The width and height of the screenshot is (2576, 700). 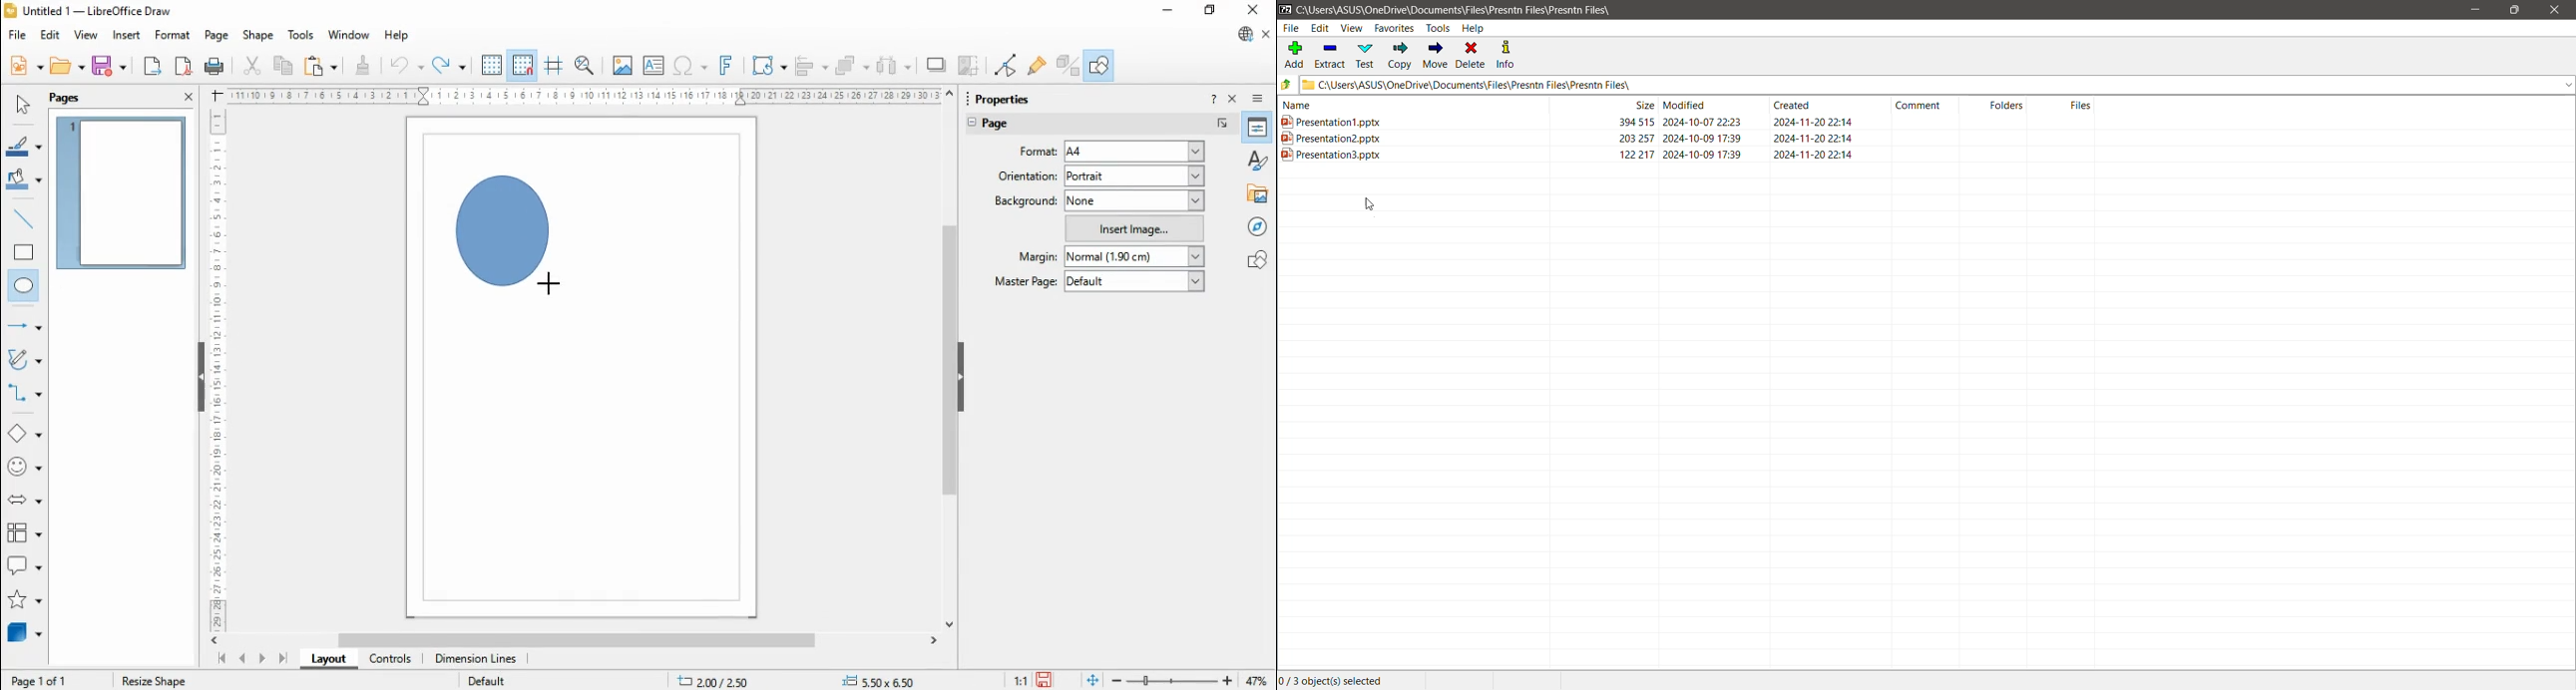 What do you see at coordinates (1022, 680) in the screenshot?
I see `11` at bounding box center [1022, 680].